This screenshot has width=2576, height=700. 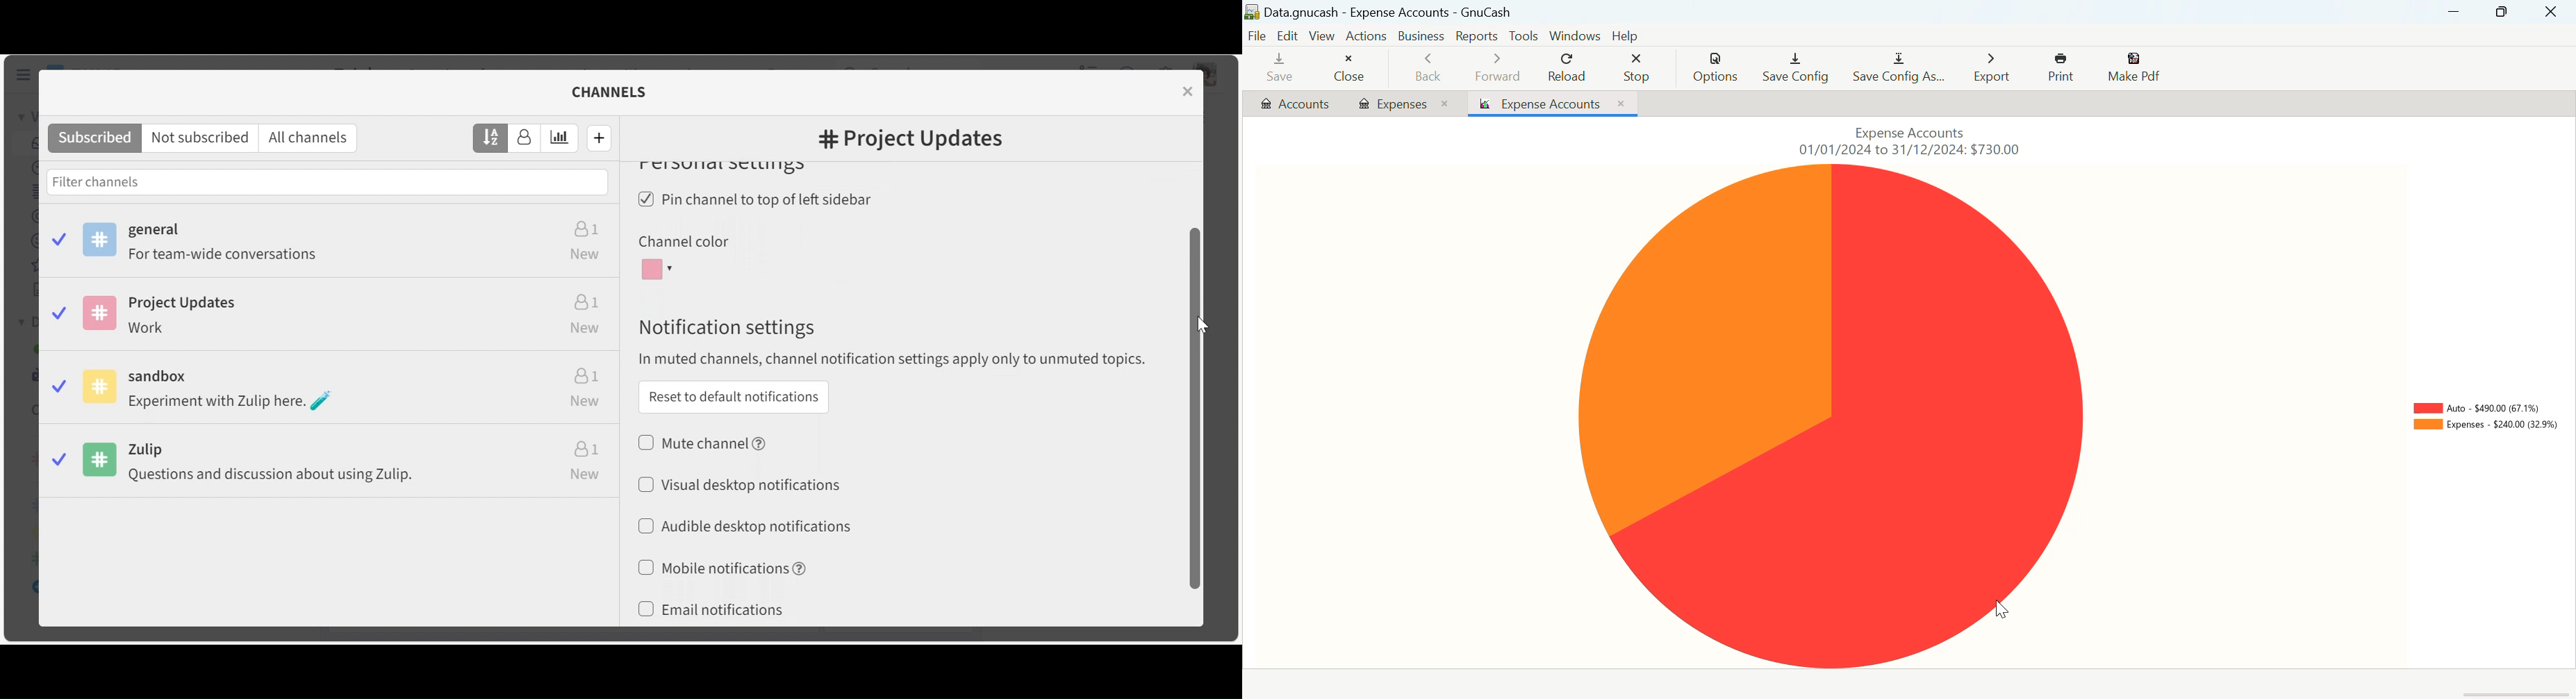 What do you see at coordinates (1351, 69) in the screenshot?
I see `Close` at bounding box center [1351, 69].